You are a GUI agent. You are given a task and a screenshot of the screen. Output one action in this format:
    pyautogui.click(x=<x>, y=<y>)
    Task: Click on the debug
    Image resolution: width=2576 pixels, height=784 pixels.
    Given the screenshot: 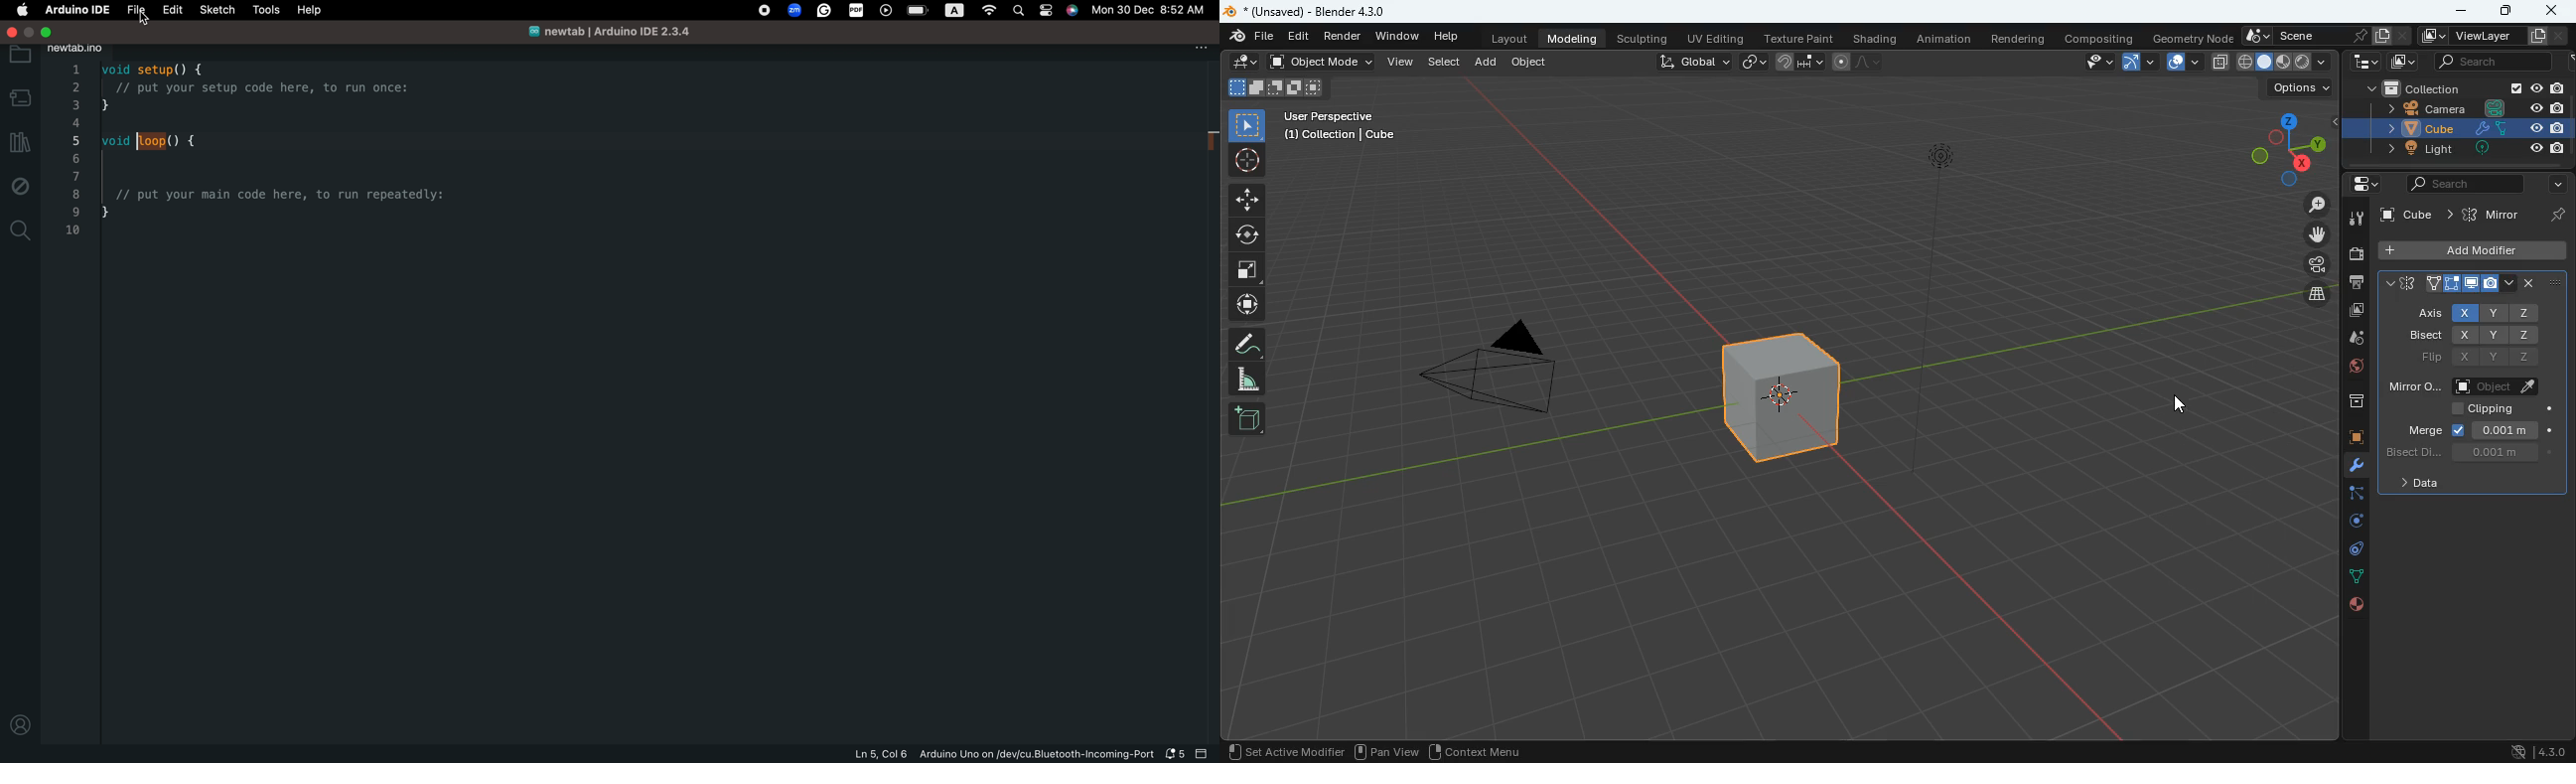 What is the action you would take?
    pyautogui.click(x=19, y=185)
    